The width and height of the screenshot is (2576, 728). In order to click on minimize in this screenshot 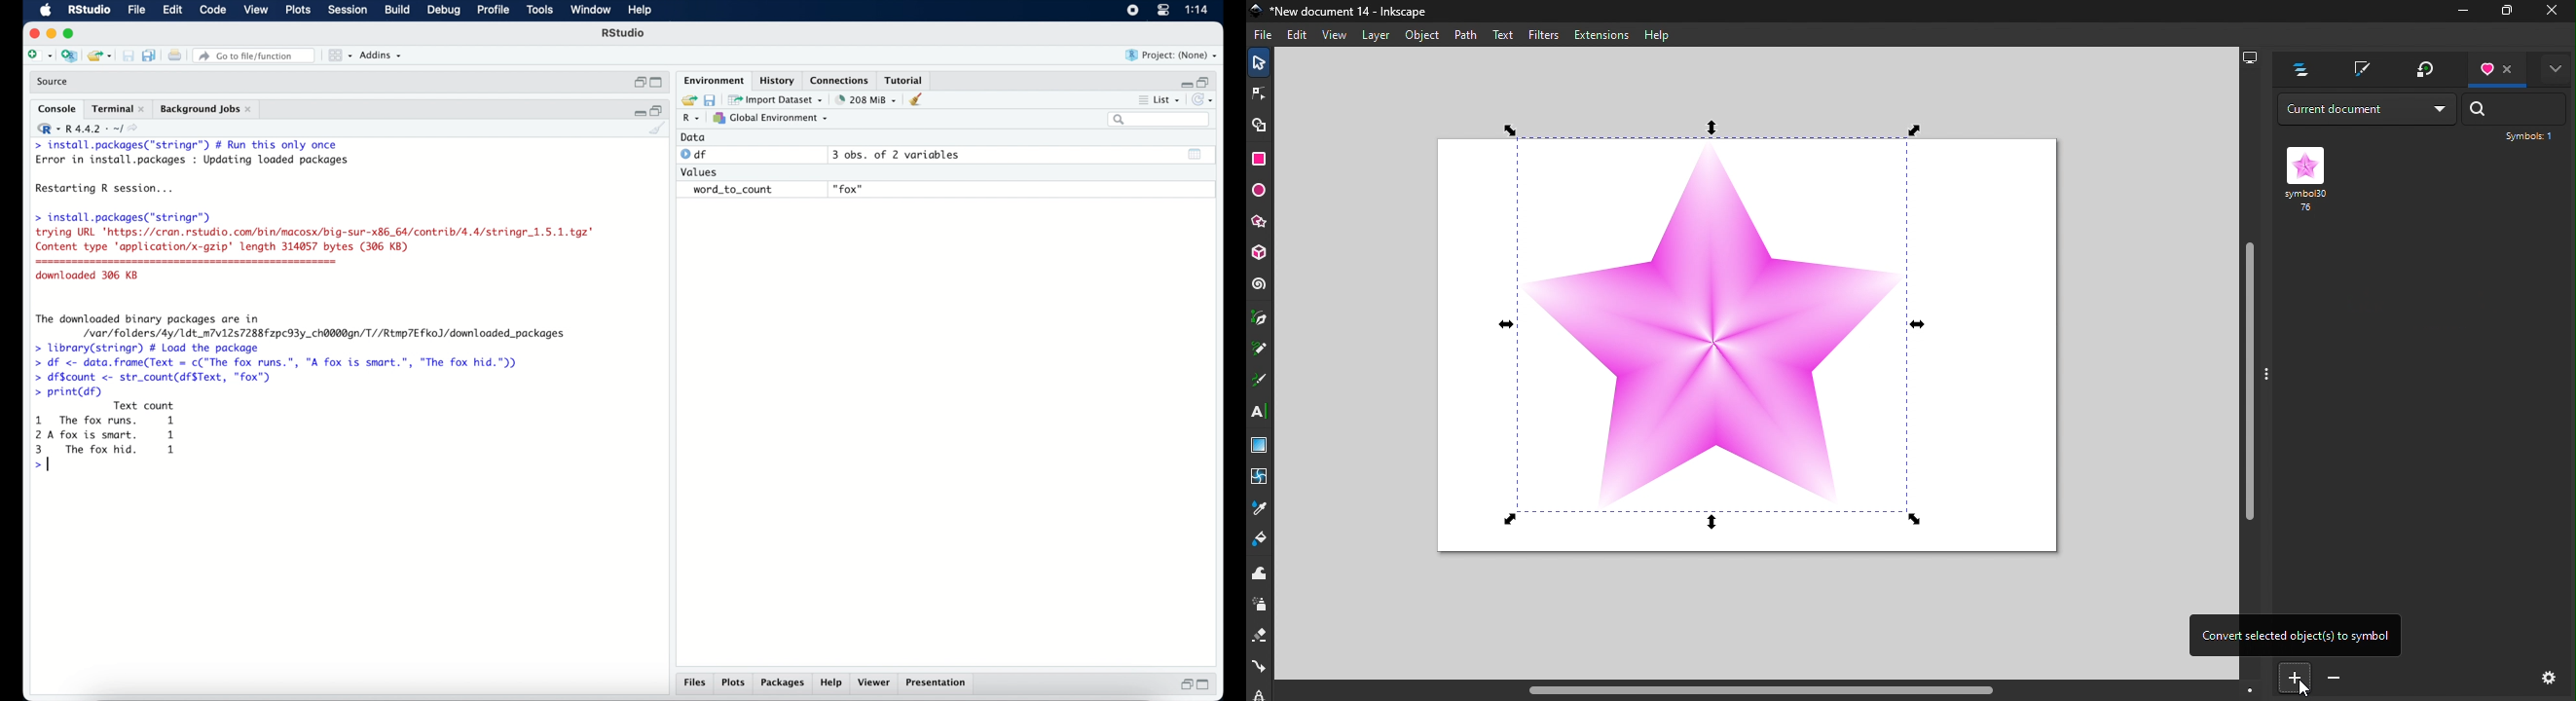, I will do `click(638, 111)`.